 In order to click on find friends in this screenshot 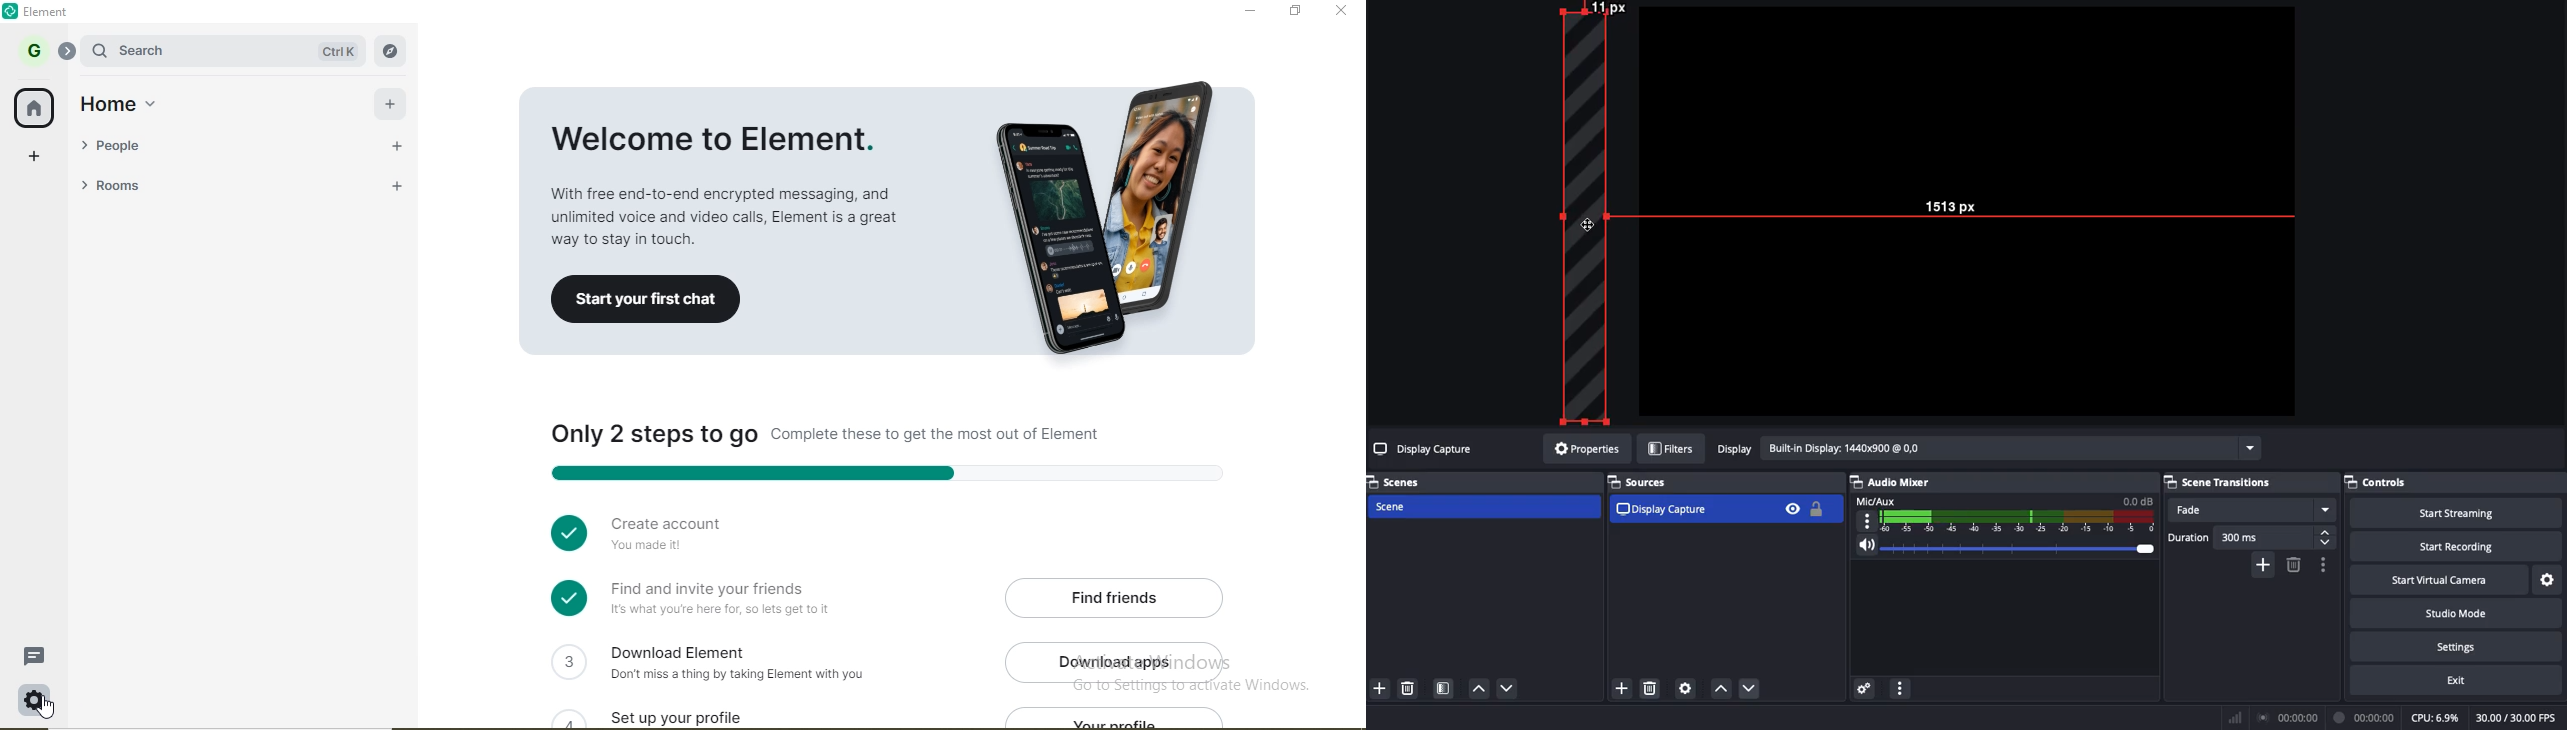, I will do `click(1119, 596)`.